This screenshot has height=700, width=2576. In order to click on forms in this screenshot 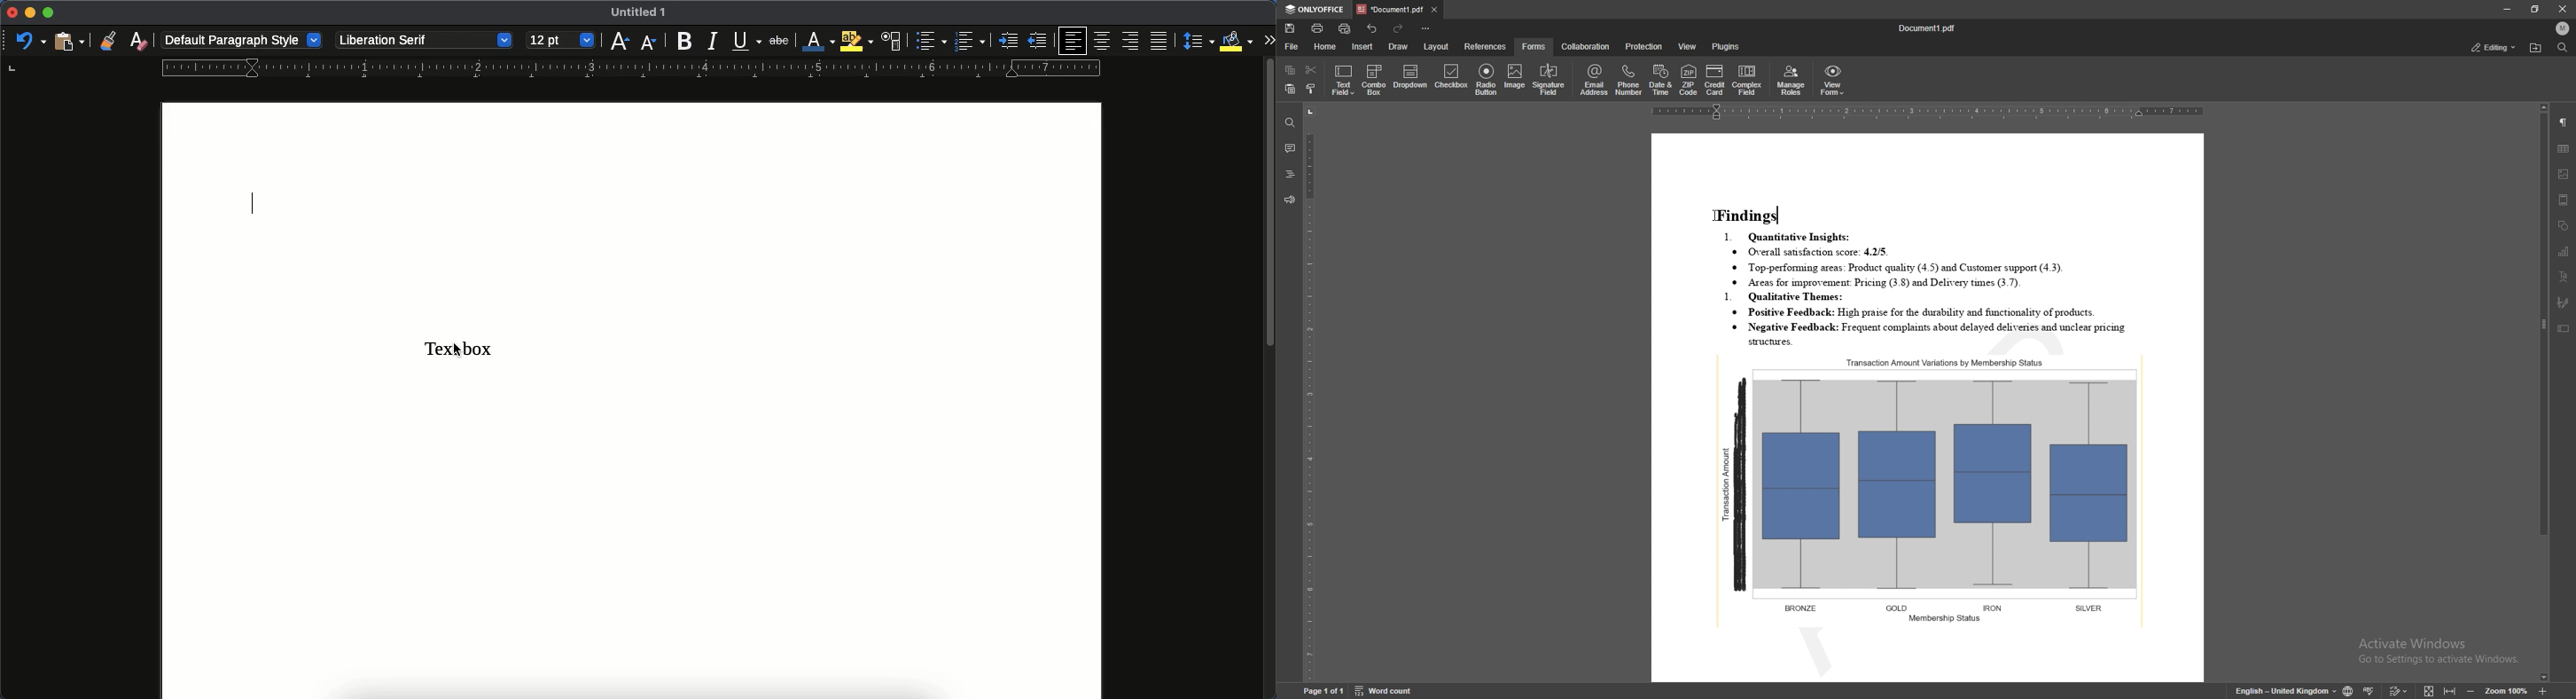, I will do `click(1534, 47)`.